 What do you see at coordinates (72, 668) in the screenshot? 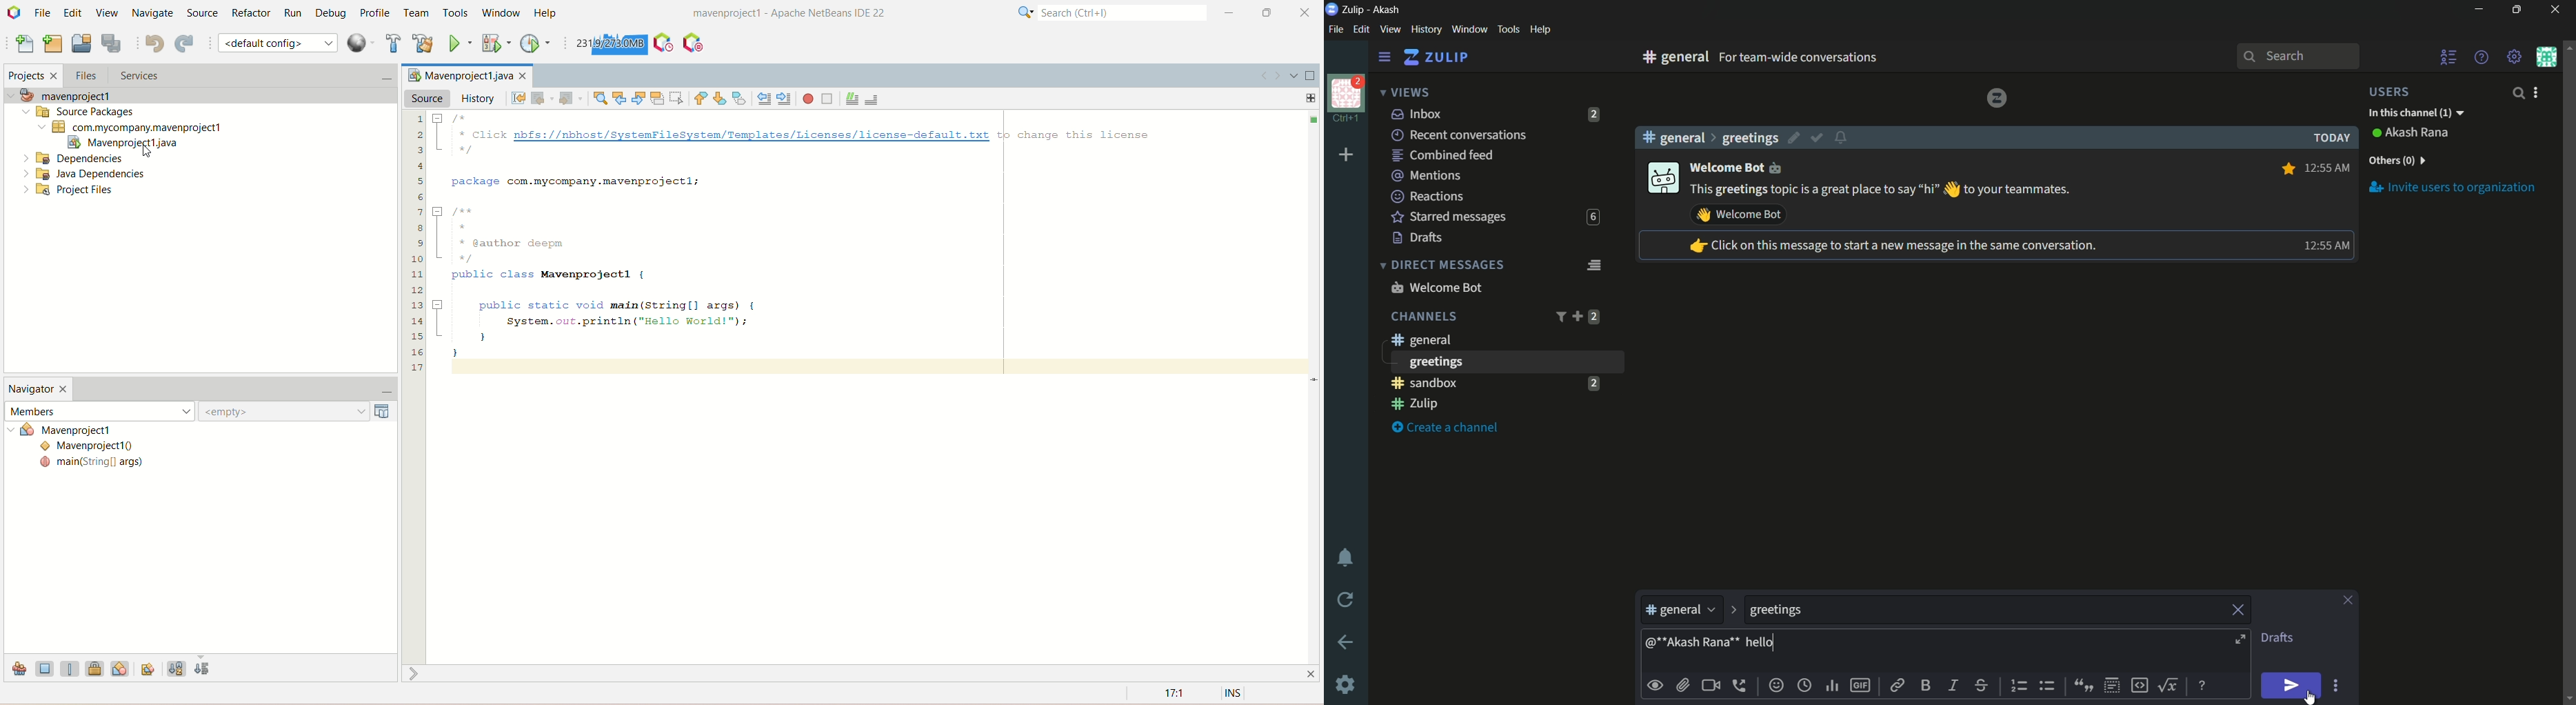
I see `show static members` at bounding box center [72, 668].